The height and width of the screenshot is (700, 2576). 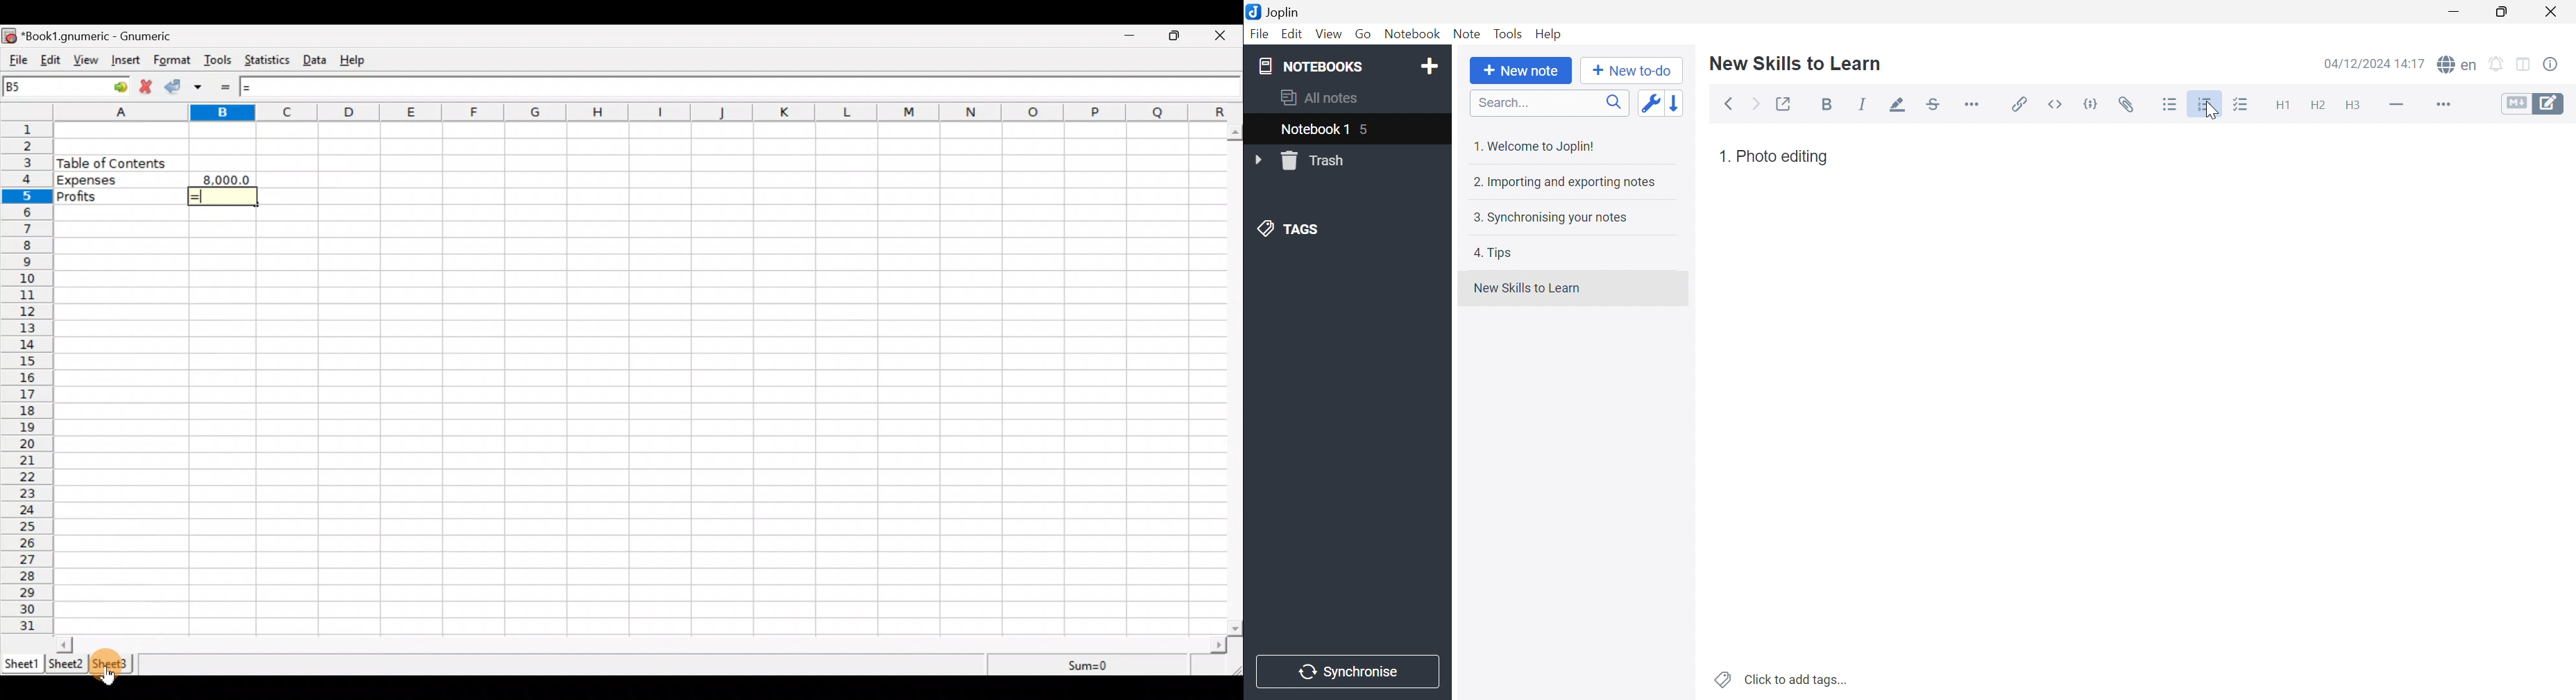 I want to click on Formula bar, so click(x=736, y=86).